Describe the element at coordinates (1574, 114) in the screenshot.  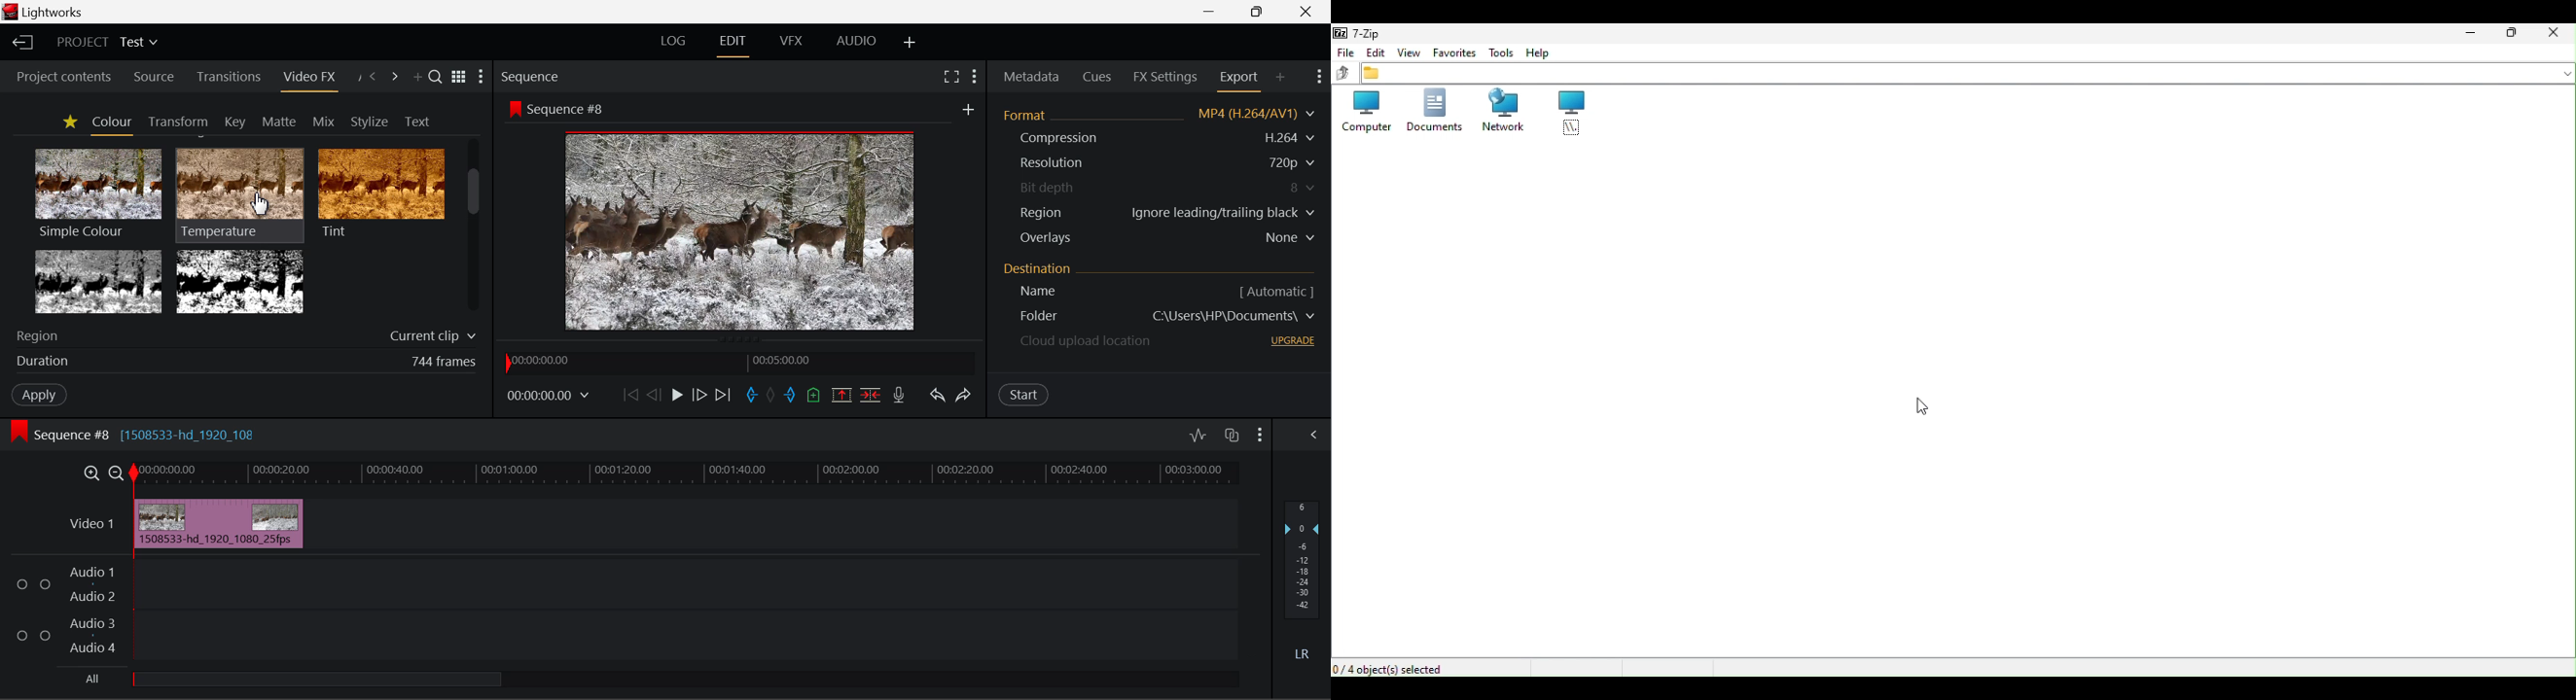
I see `root` at that location.